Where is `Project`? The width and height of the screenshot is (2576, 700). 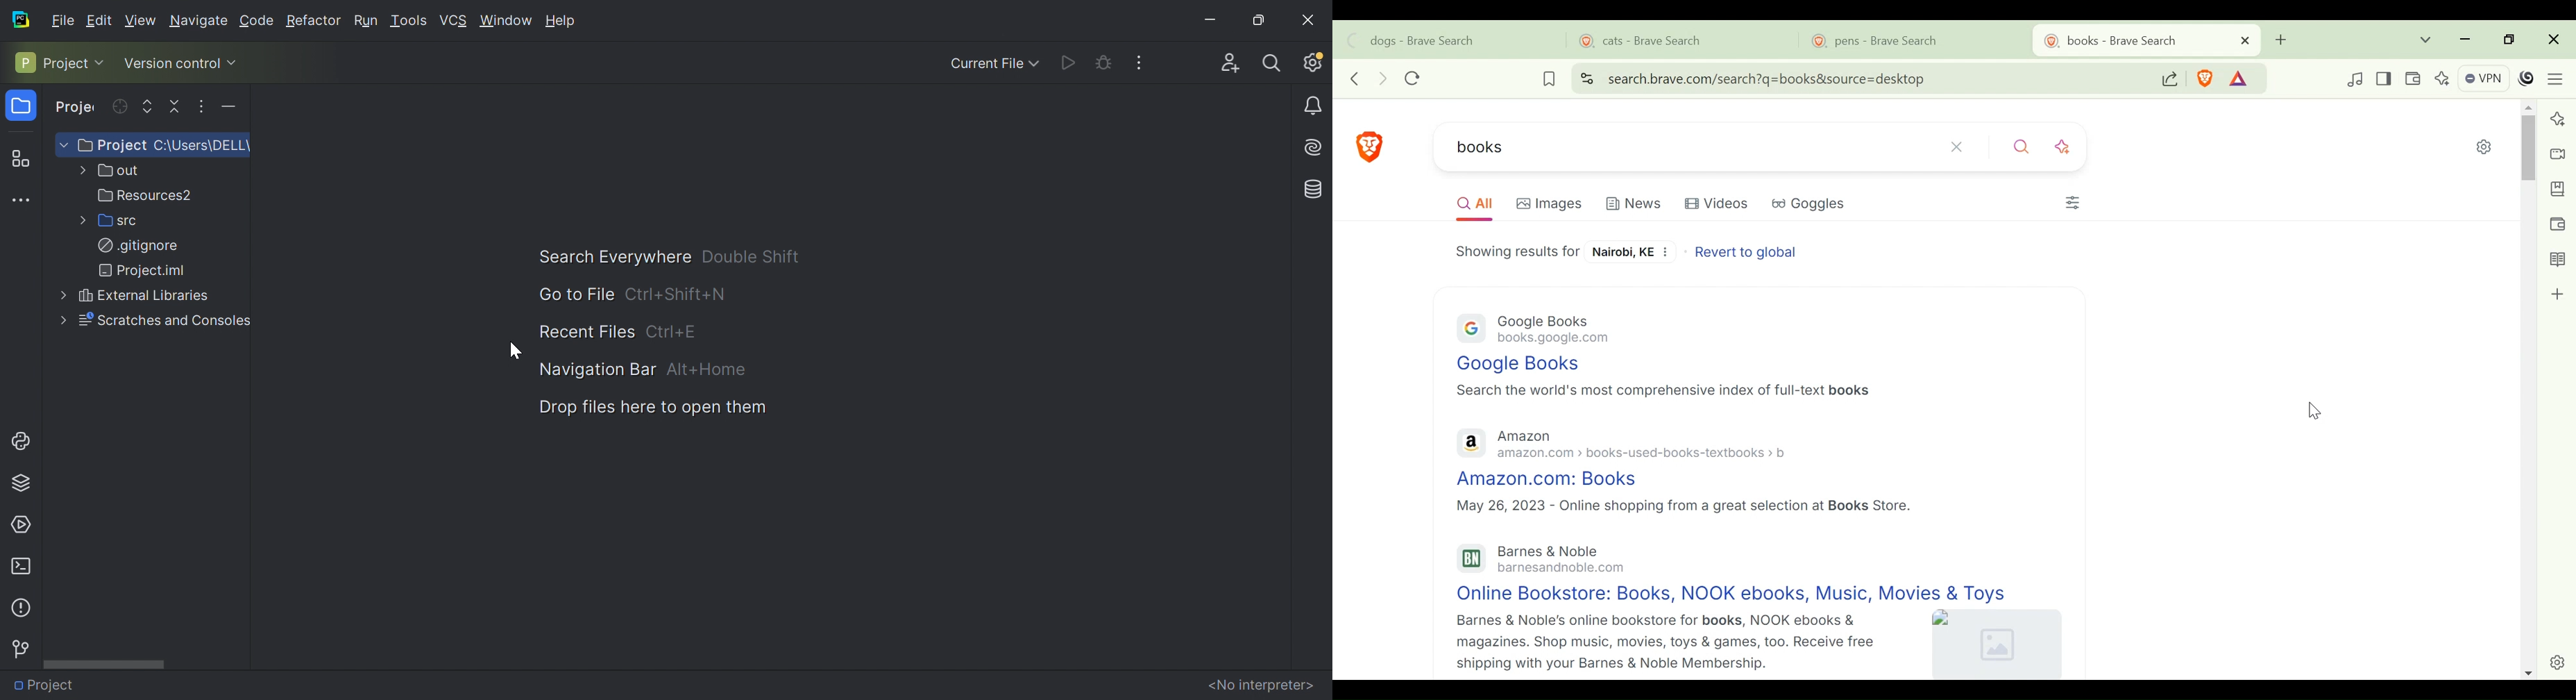 Project is located at coordinates (77, 108).